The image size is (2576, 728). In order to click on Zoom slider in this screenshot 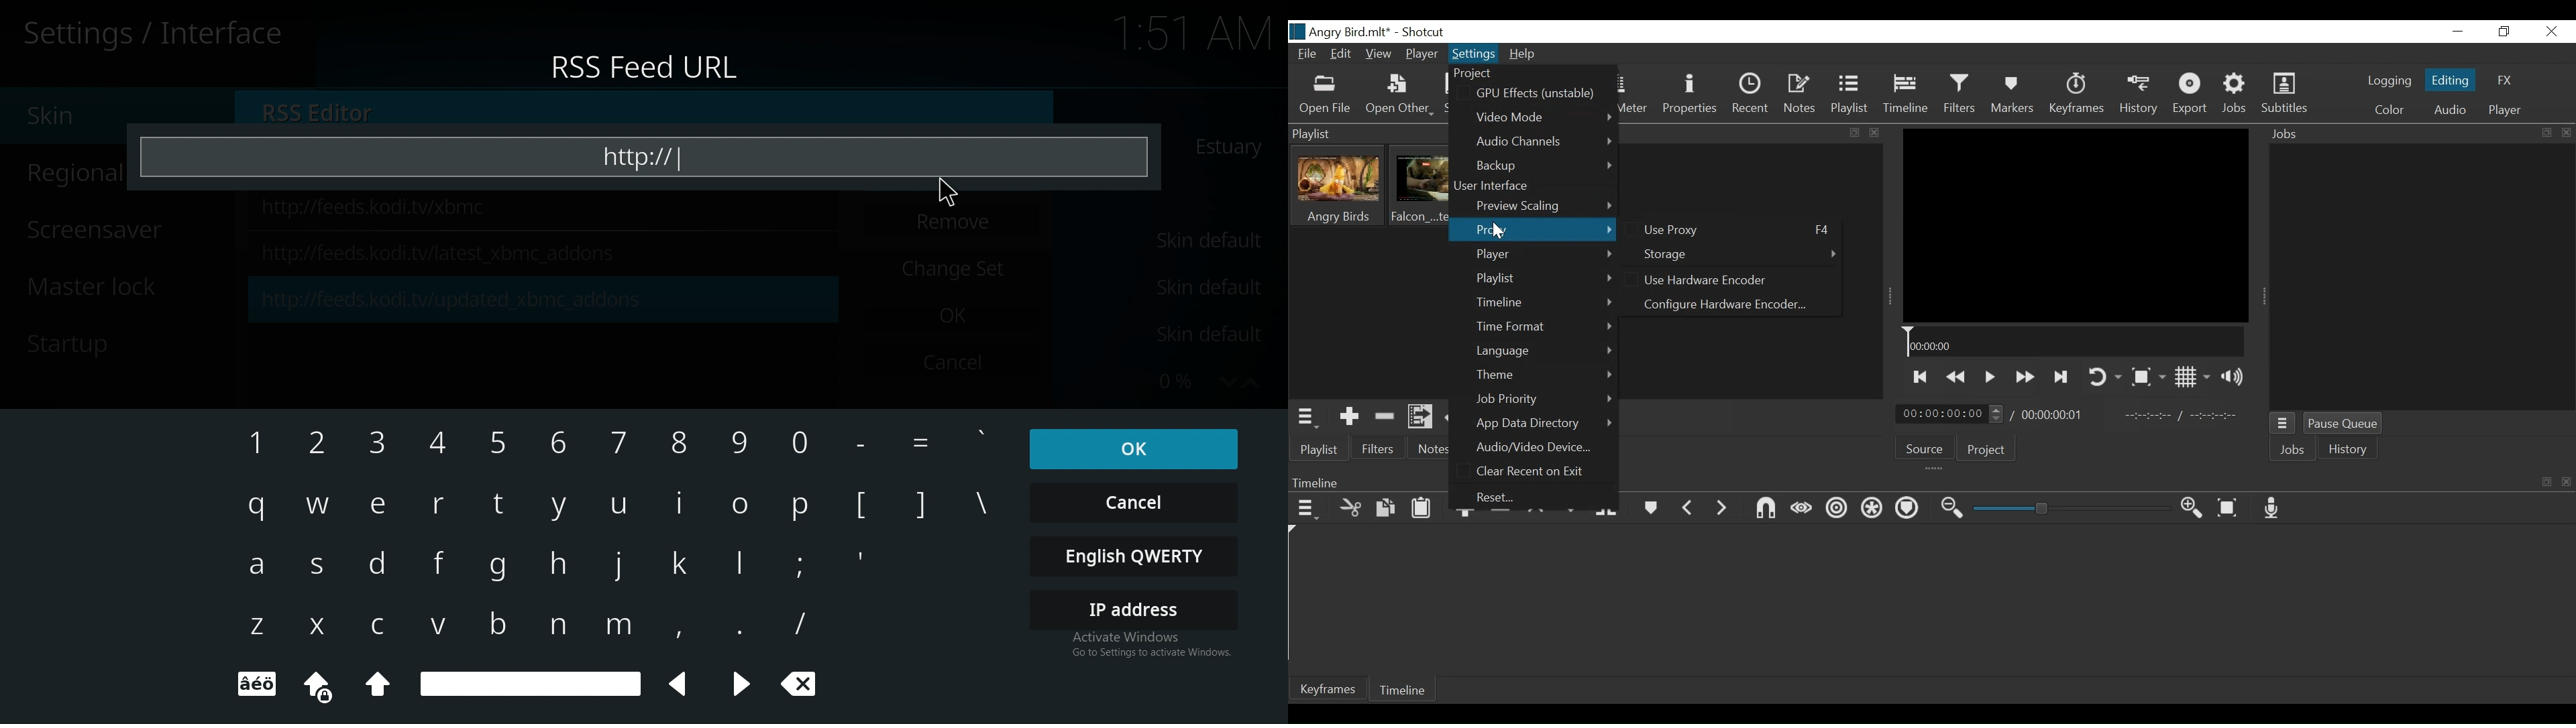, I will do `click(2065, 509)`.